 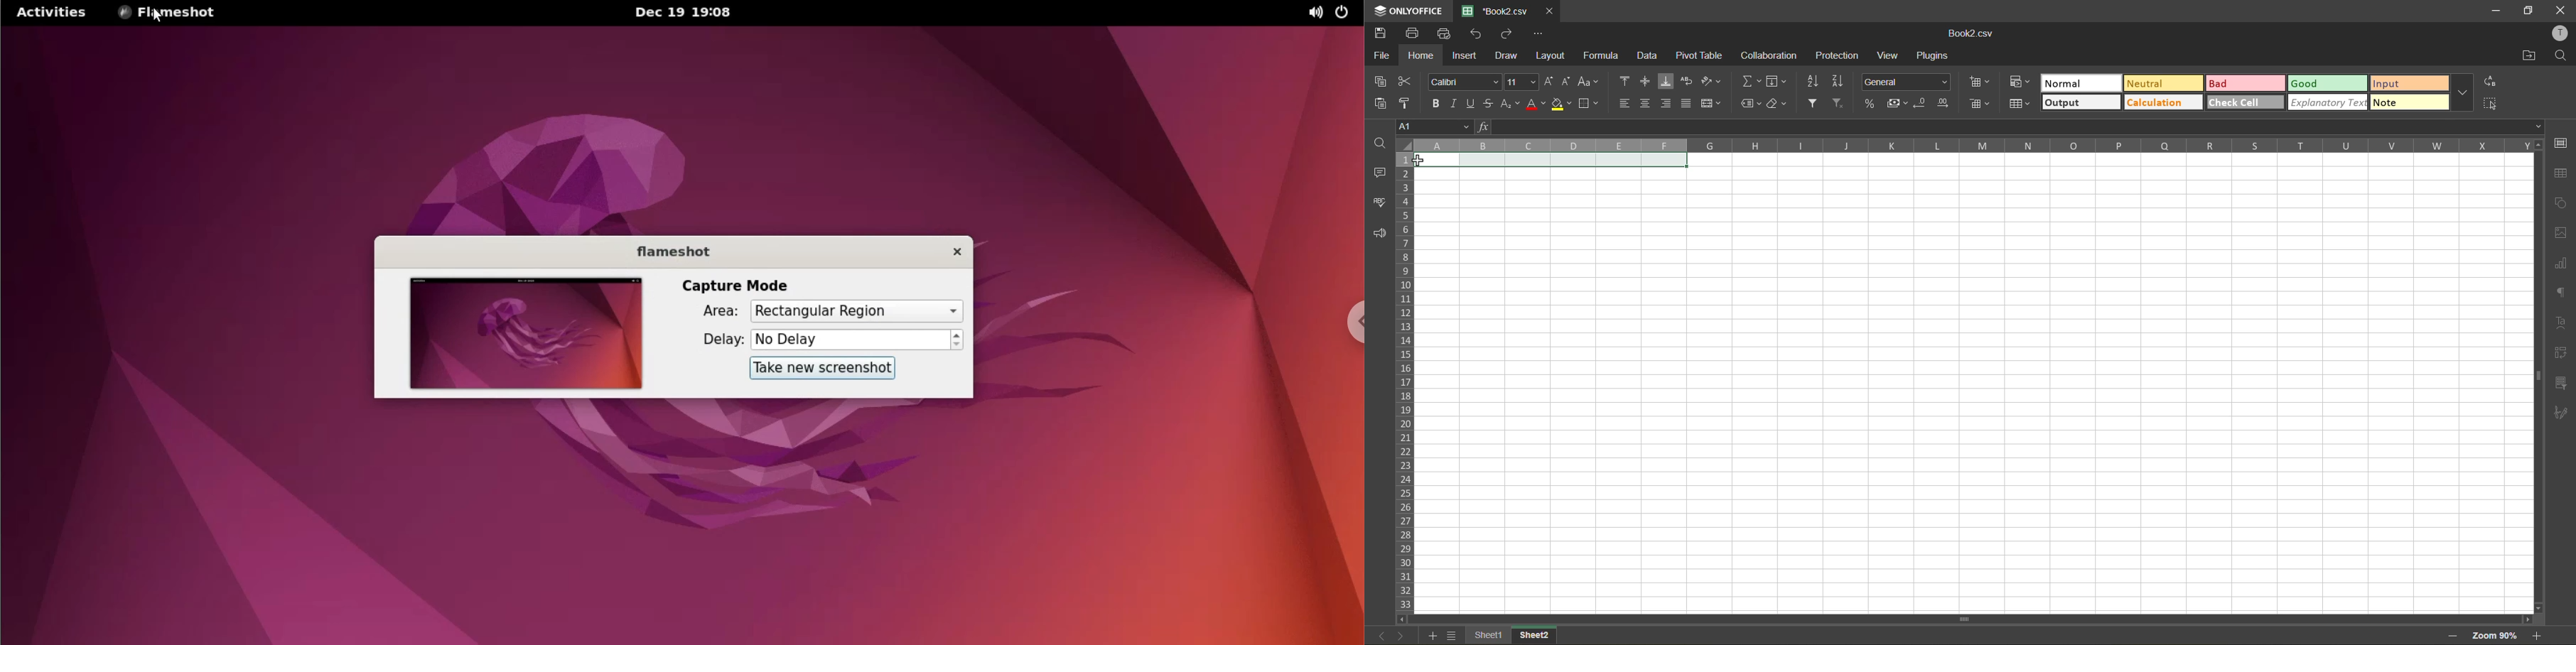 I want to click on current cell, so click(x=1555, y=162).